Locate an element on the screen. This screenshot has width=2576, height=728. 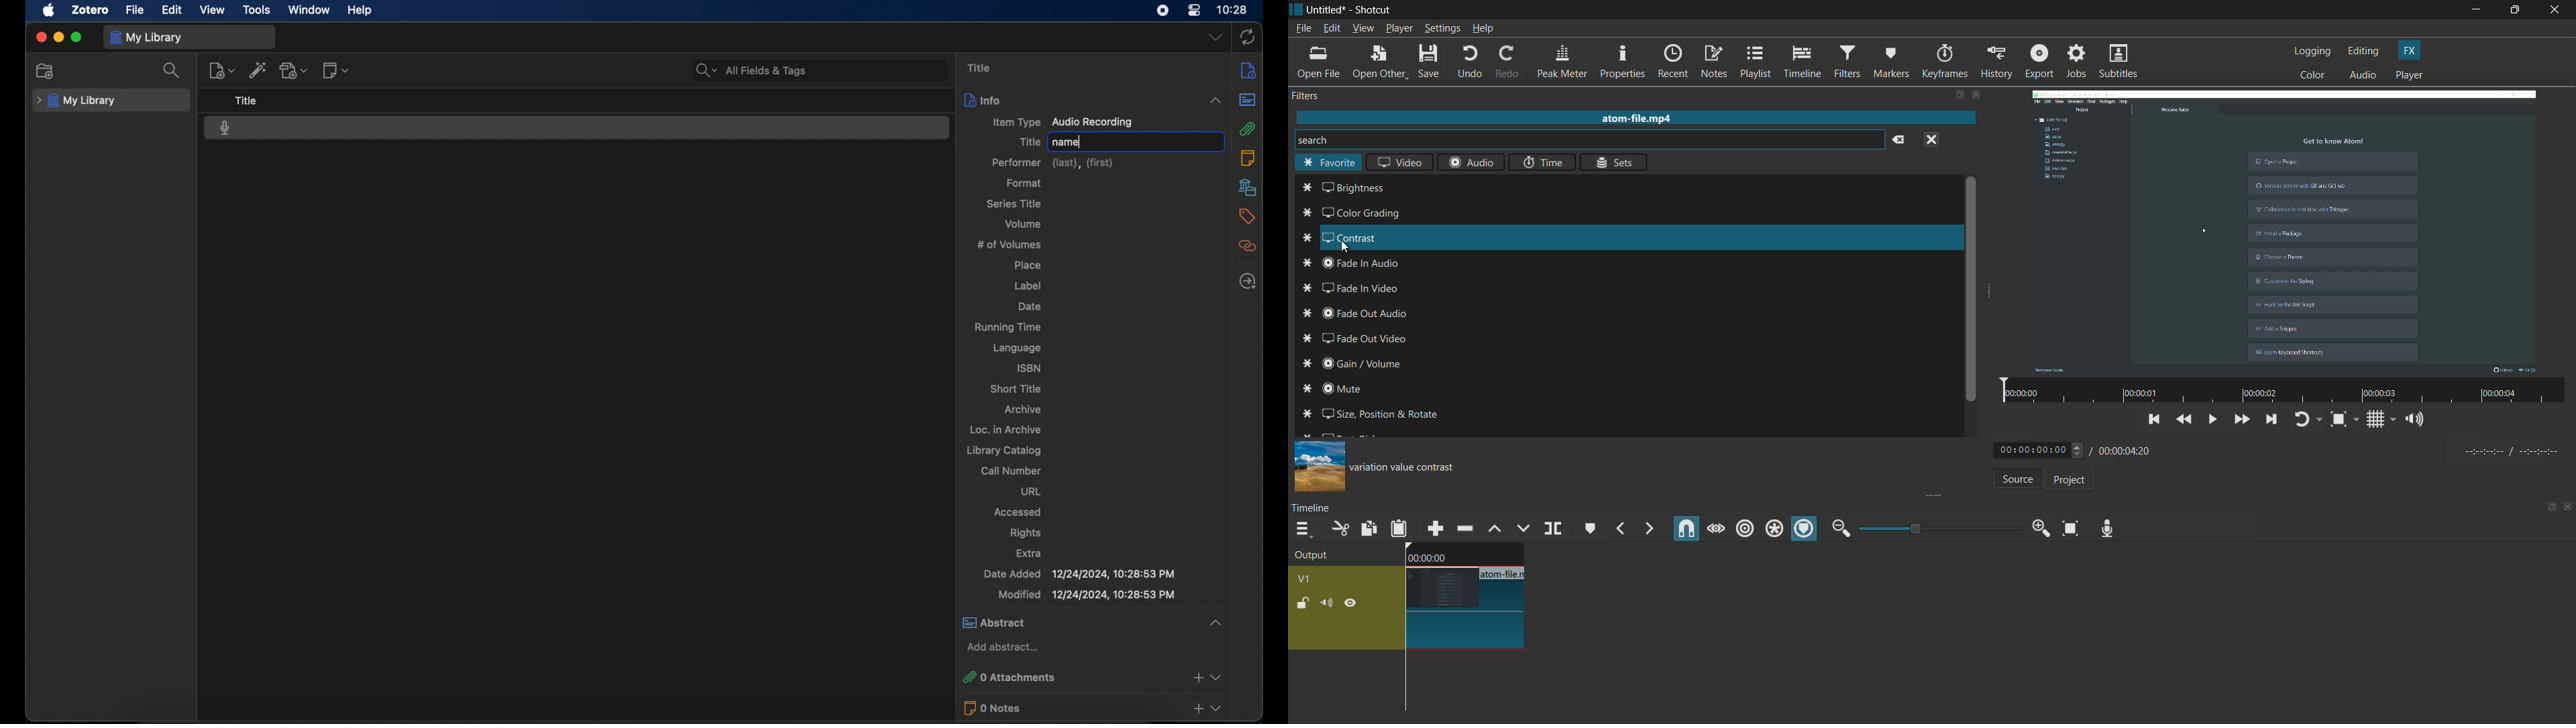
quickly play forward is located at coordinates (2243, 421).